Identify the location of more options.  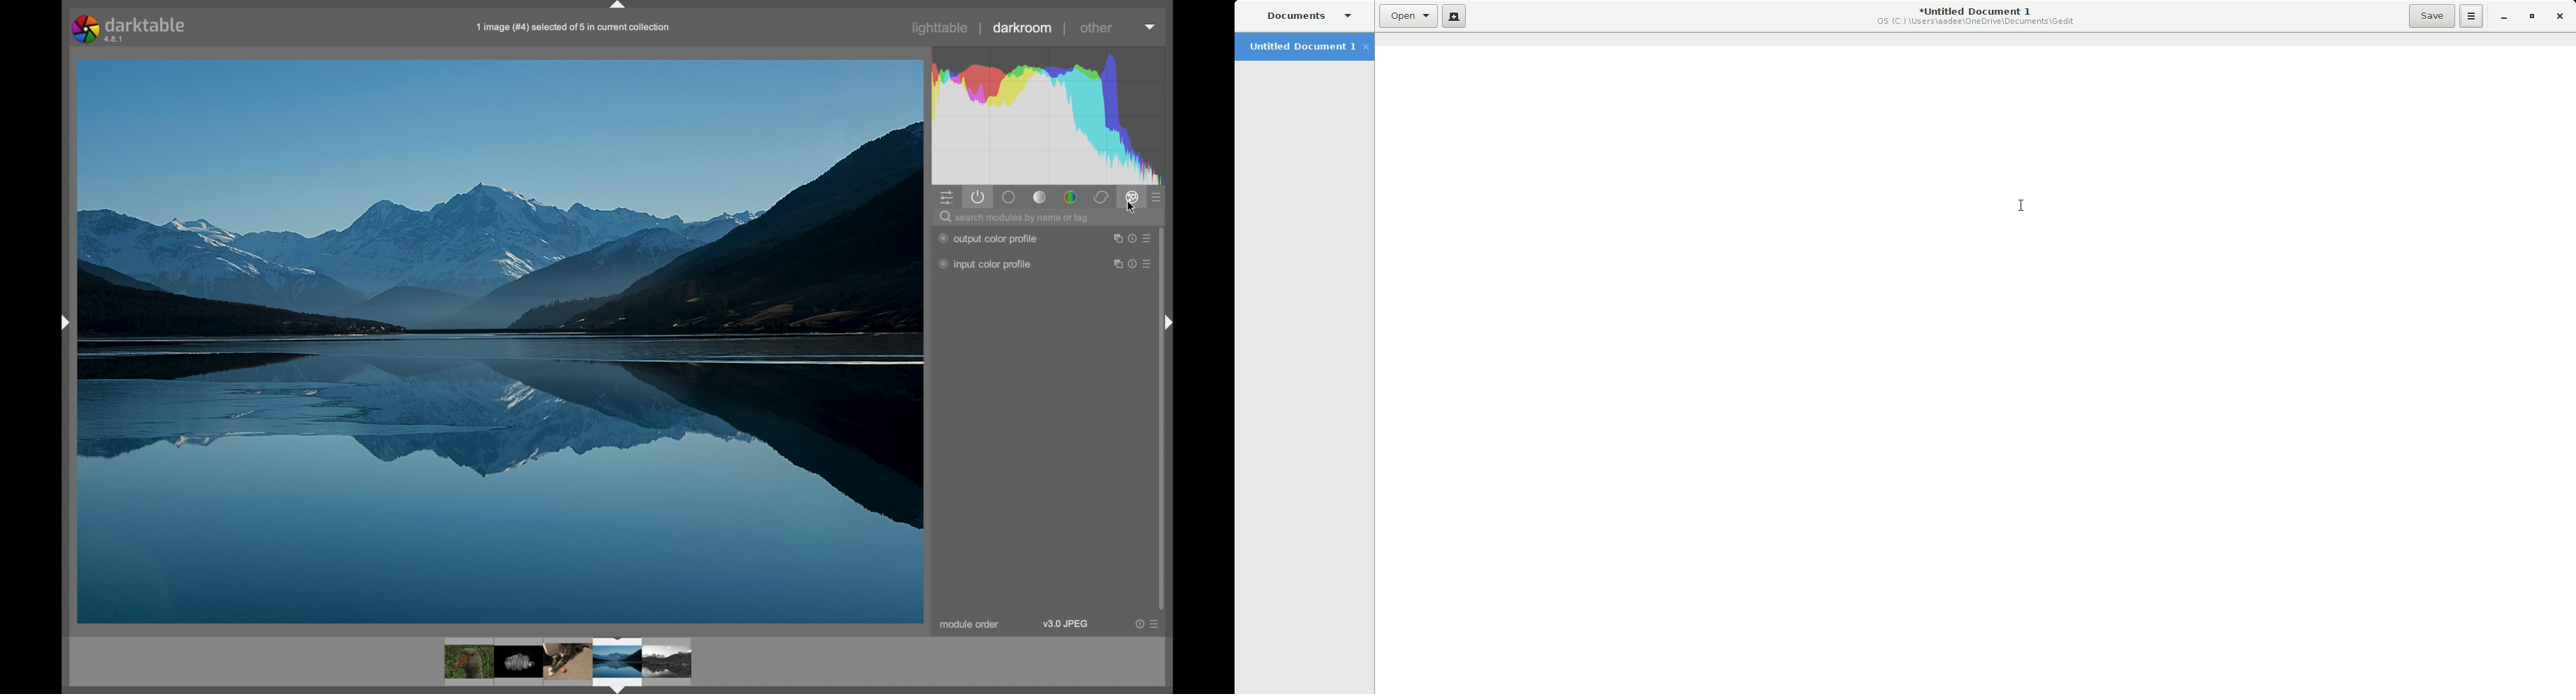
(1147, 624).